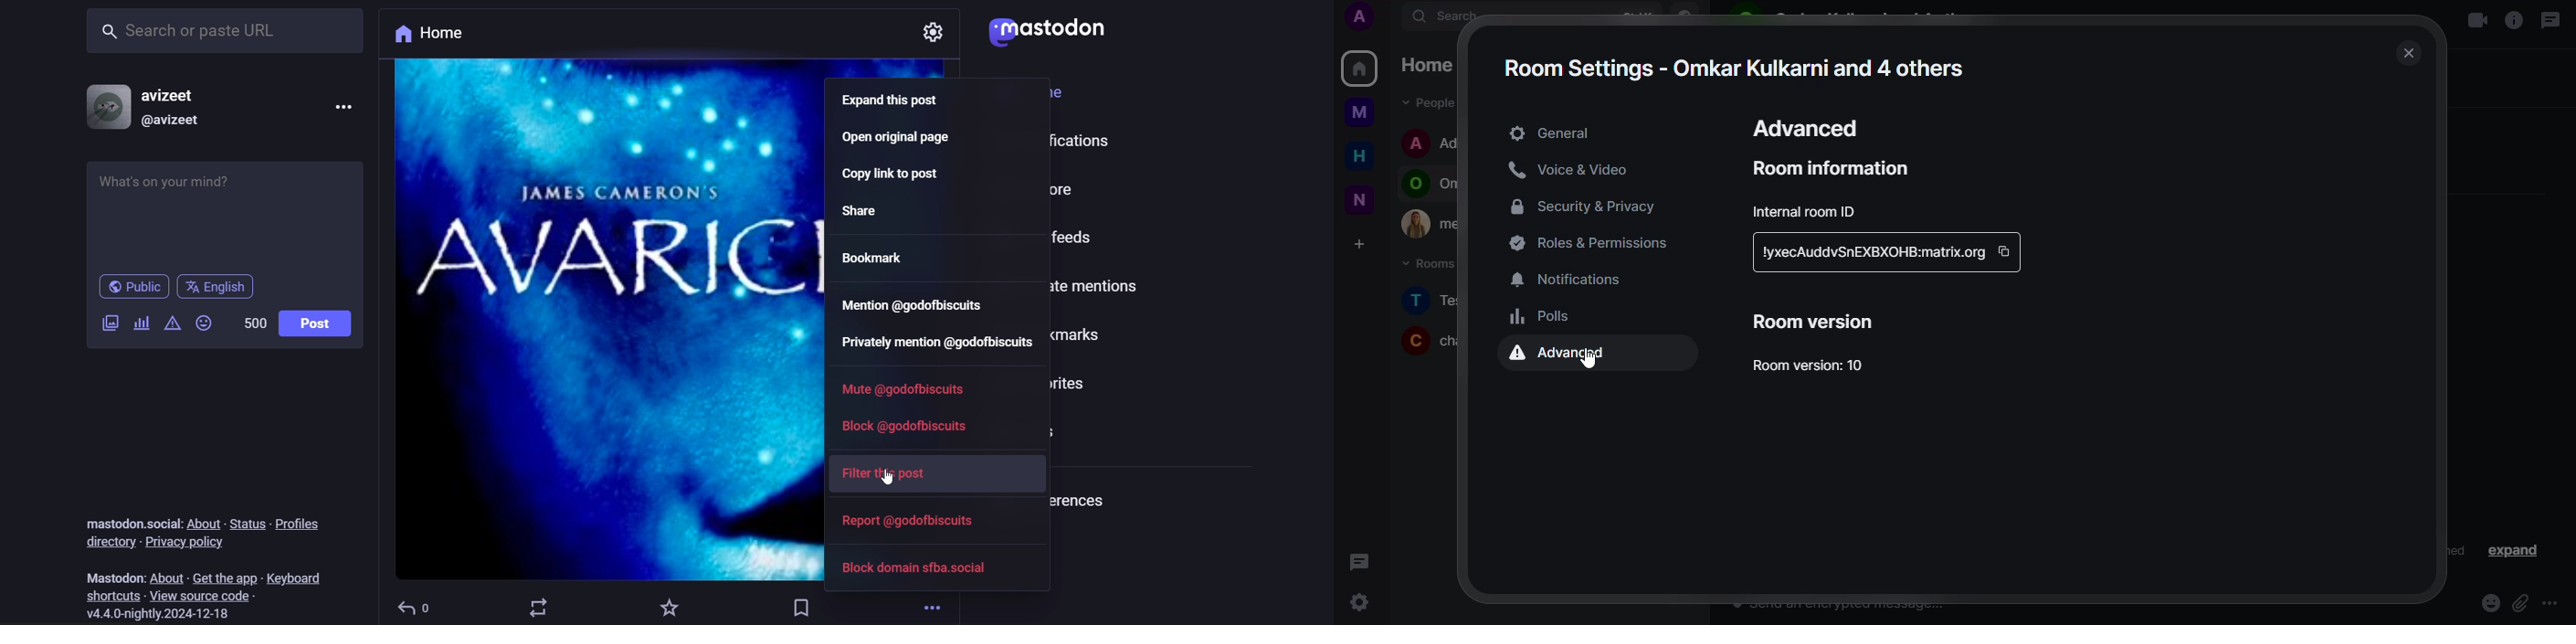 The height and width of the screenshot is (644, 2576). I want to click on expand this post, so click(892, 100).